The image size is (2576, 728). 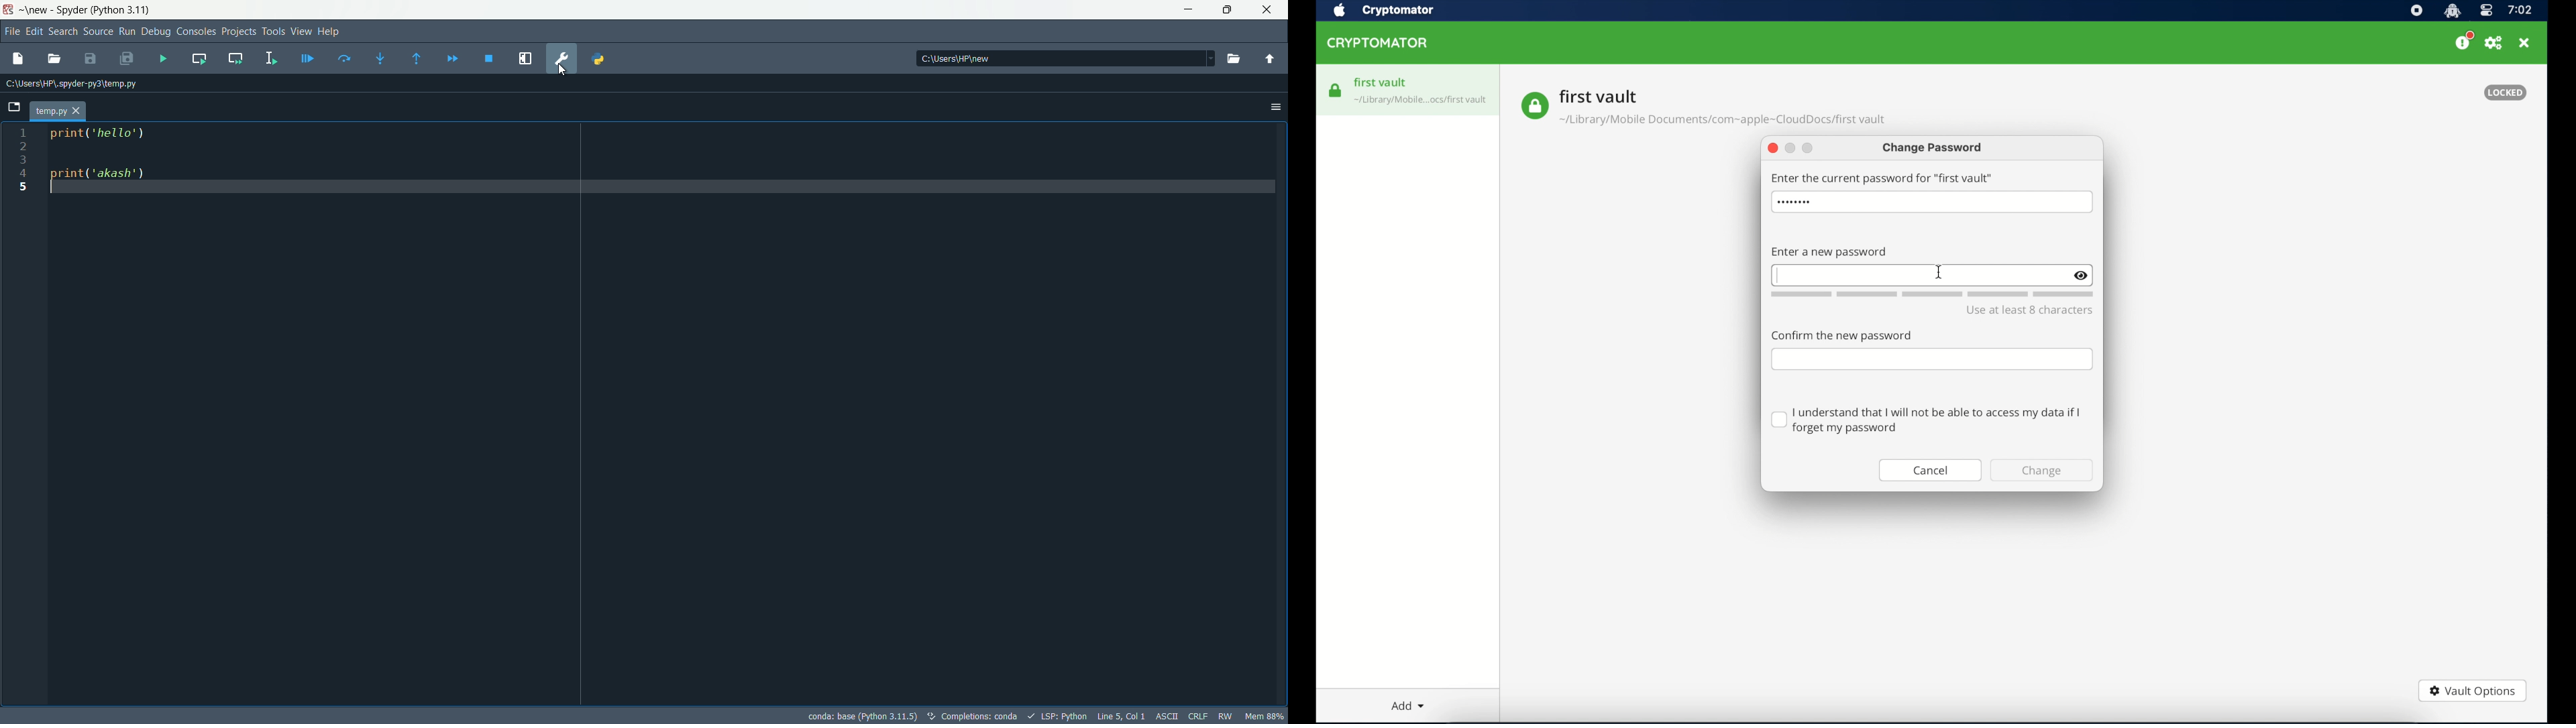 What do you see at coordinates (17, 58) in the screenshot?
I see `new file` at bounding box center [17, 58].